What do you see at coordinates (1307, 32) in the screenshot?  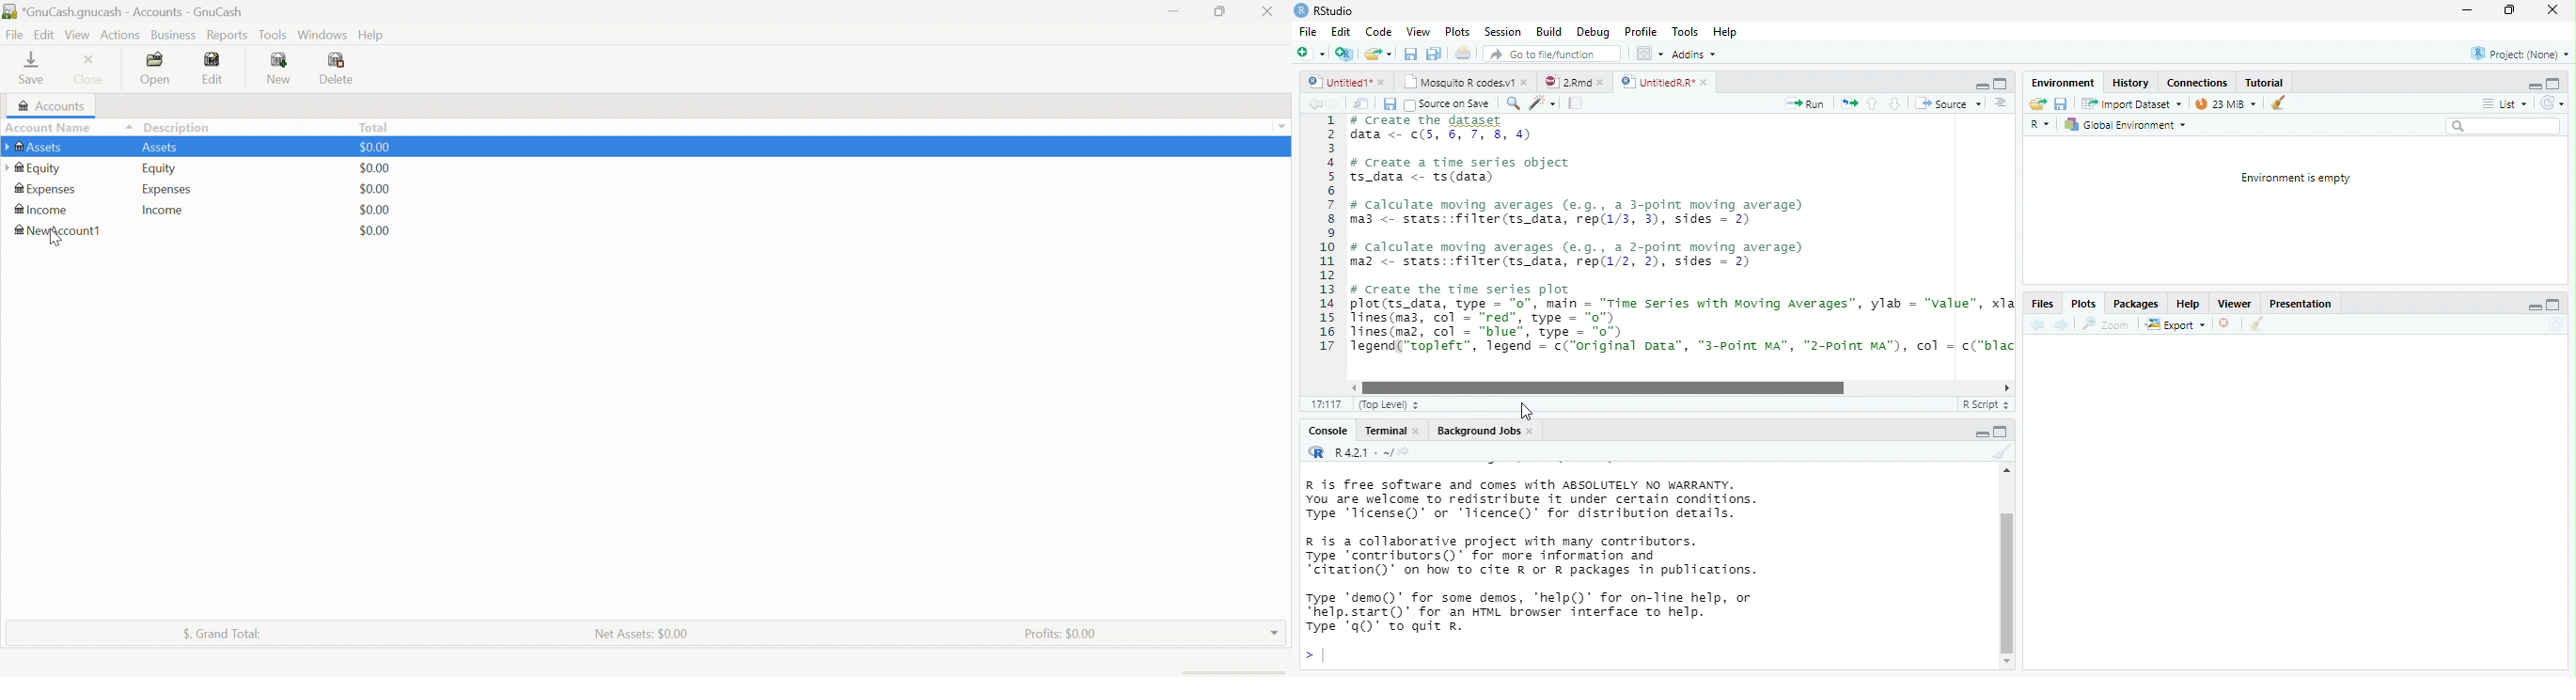 I see `File` at bounding box center [1307, 32].